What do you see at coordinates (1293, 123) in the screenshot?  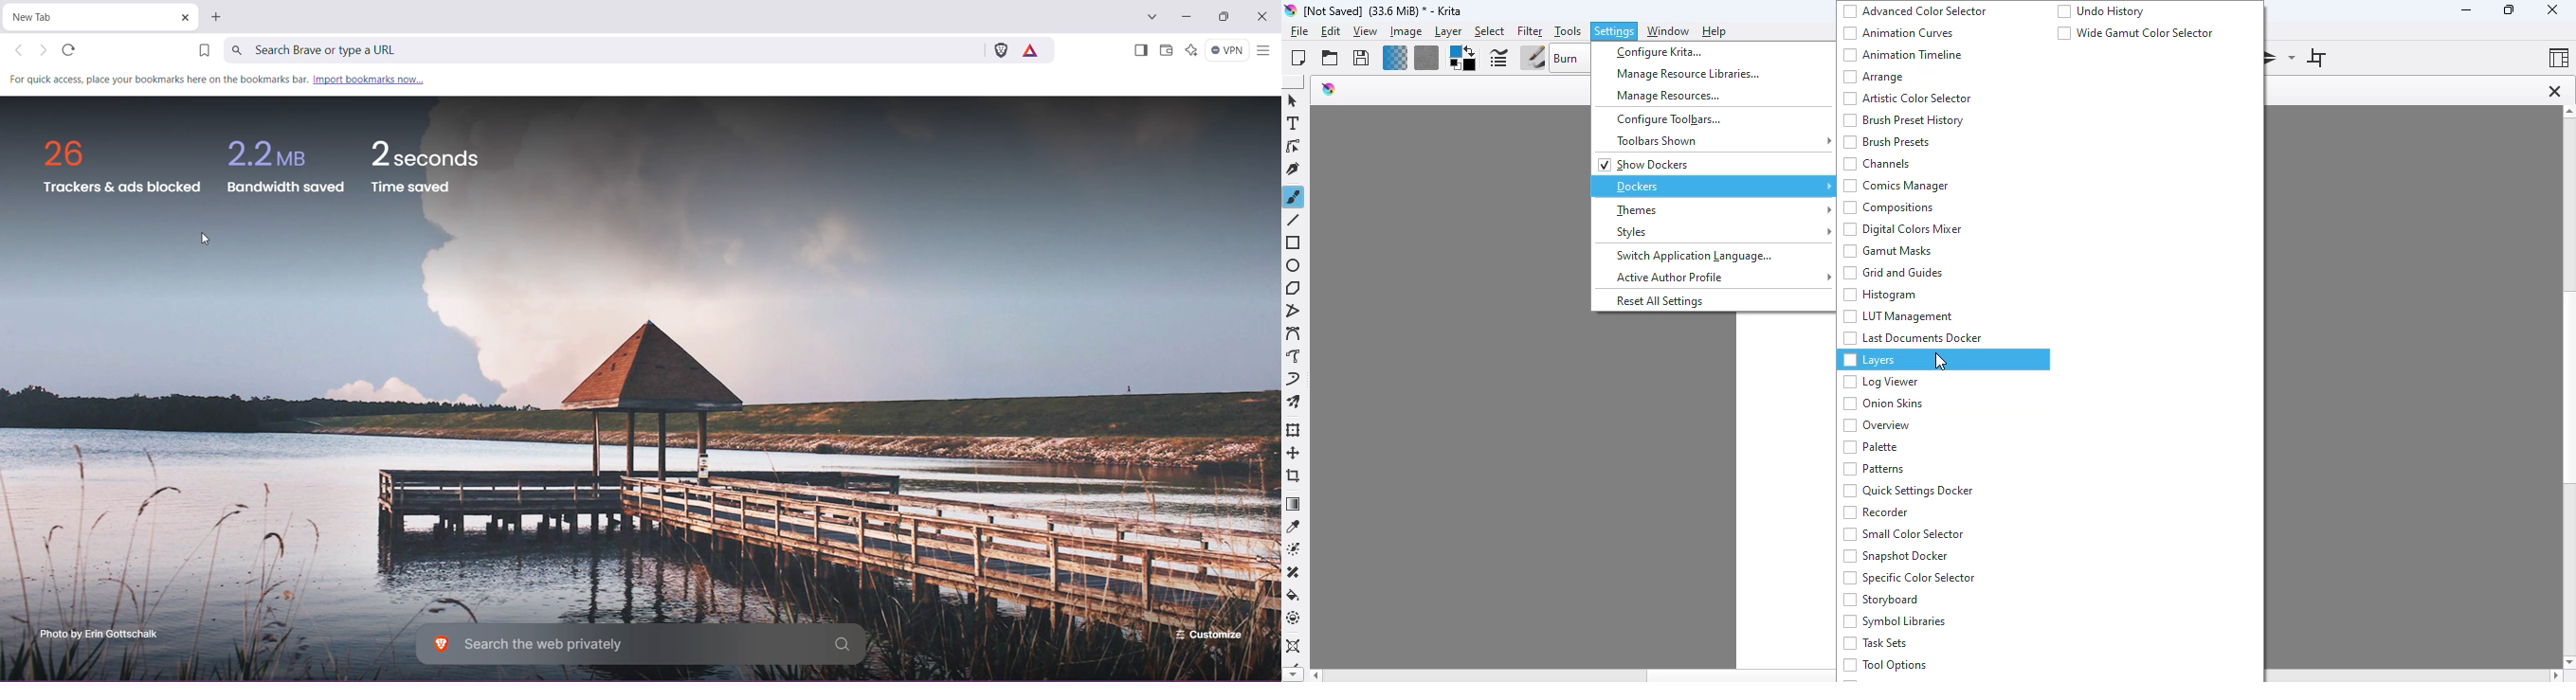 I see `text tool` at bounding box center [1293, 123].